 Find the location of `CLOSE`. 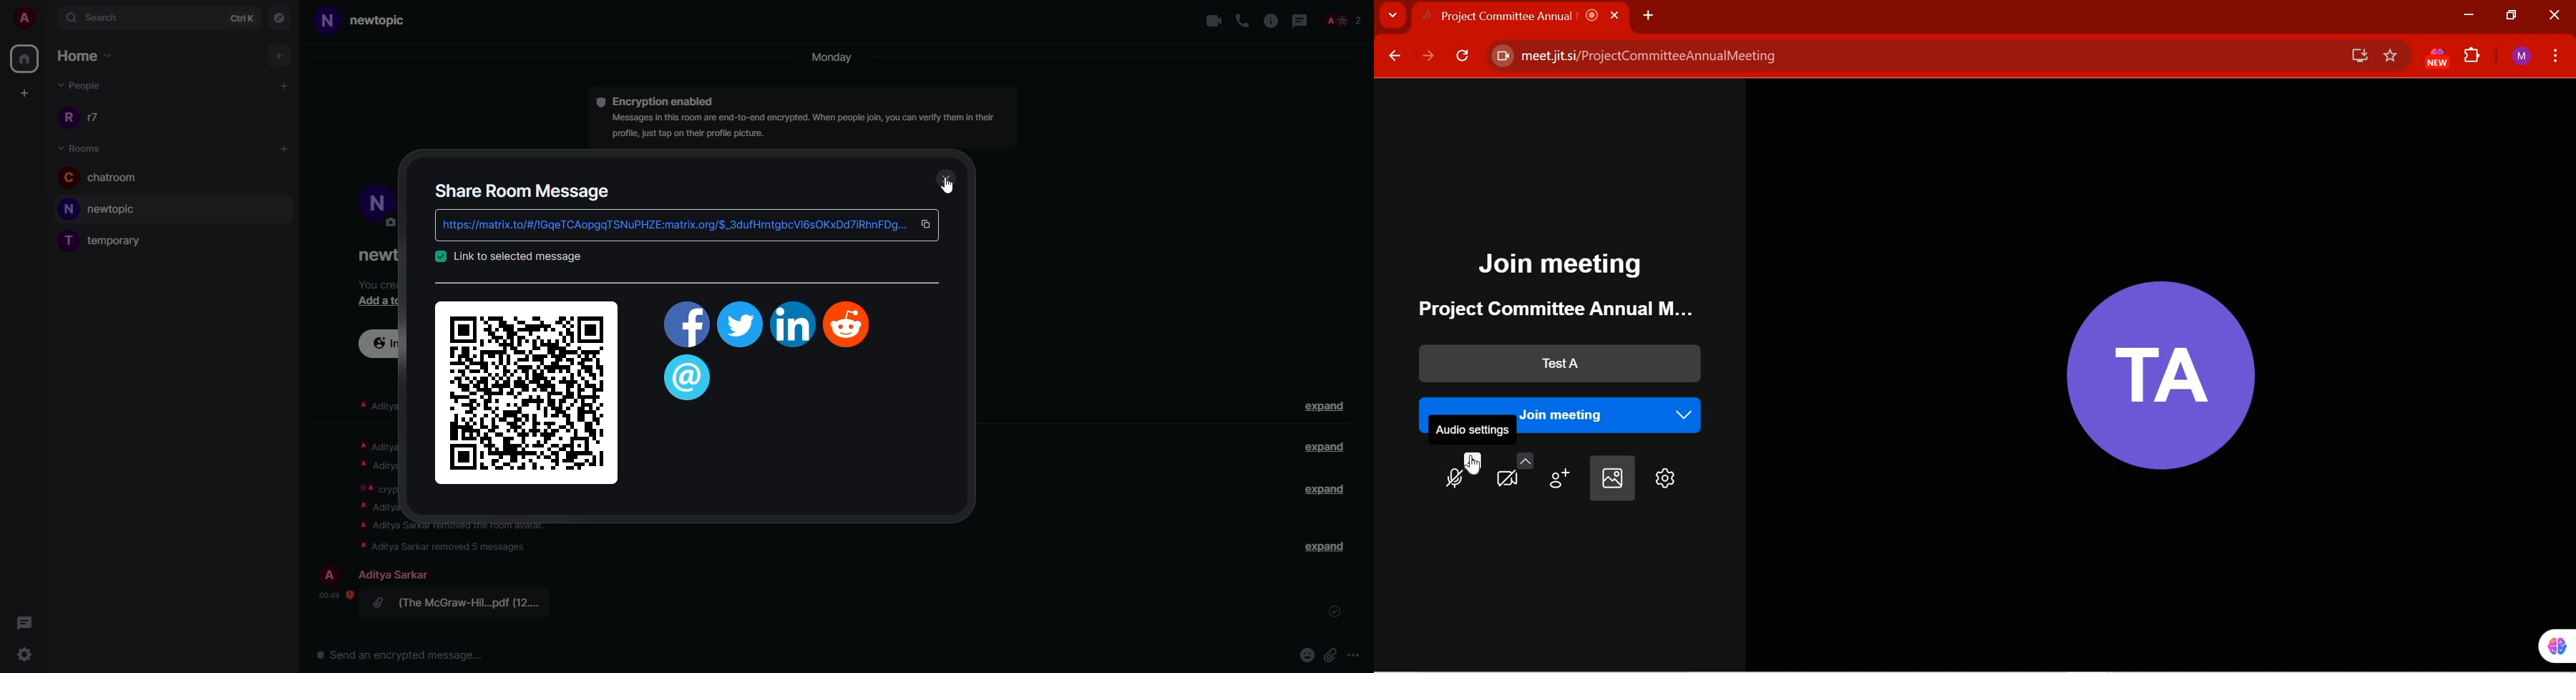

CLOSE is located at coordinates (2553, 16).